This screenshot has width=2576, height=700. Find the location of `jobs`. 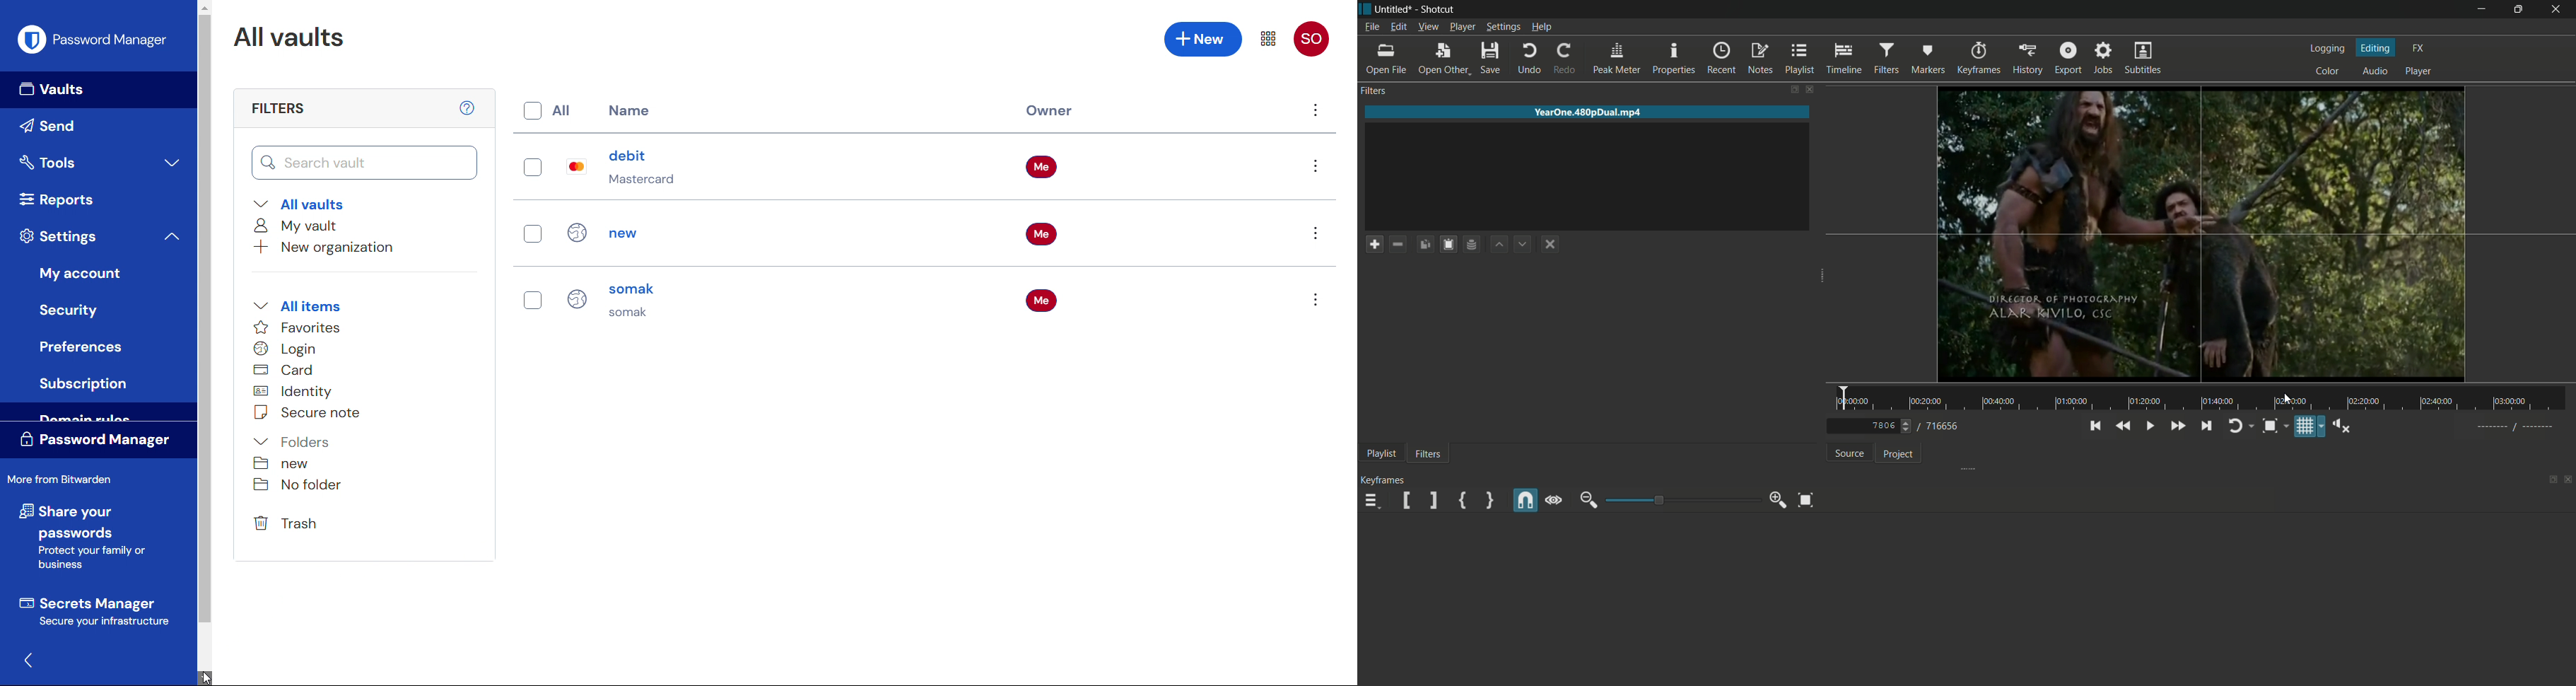

jobs is located at coordinates (2102, 58).